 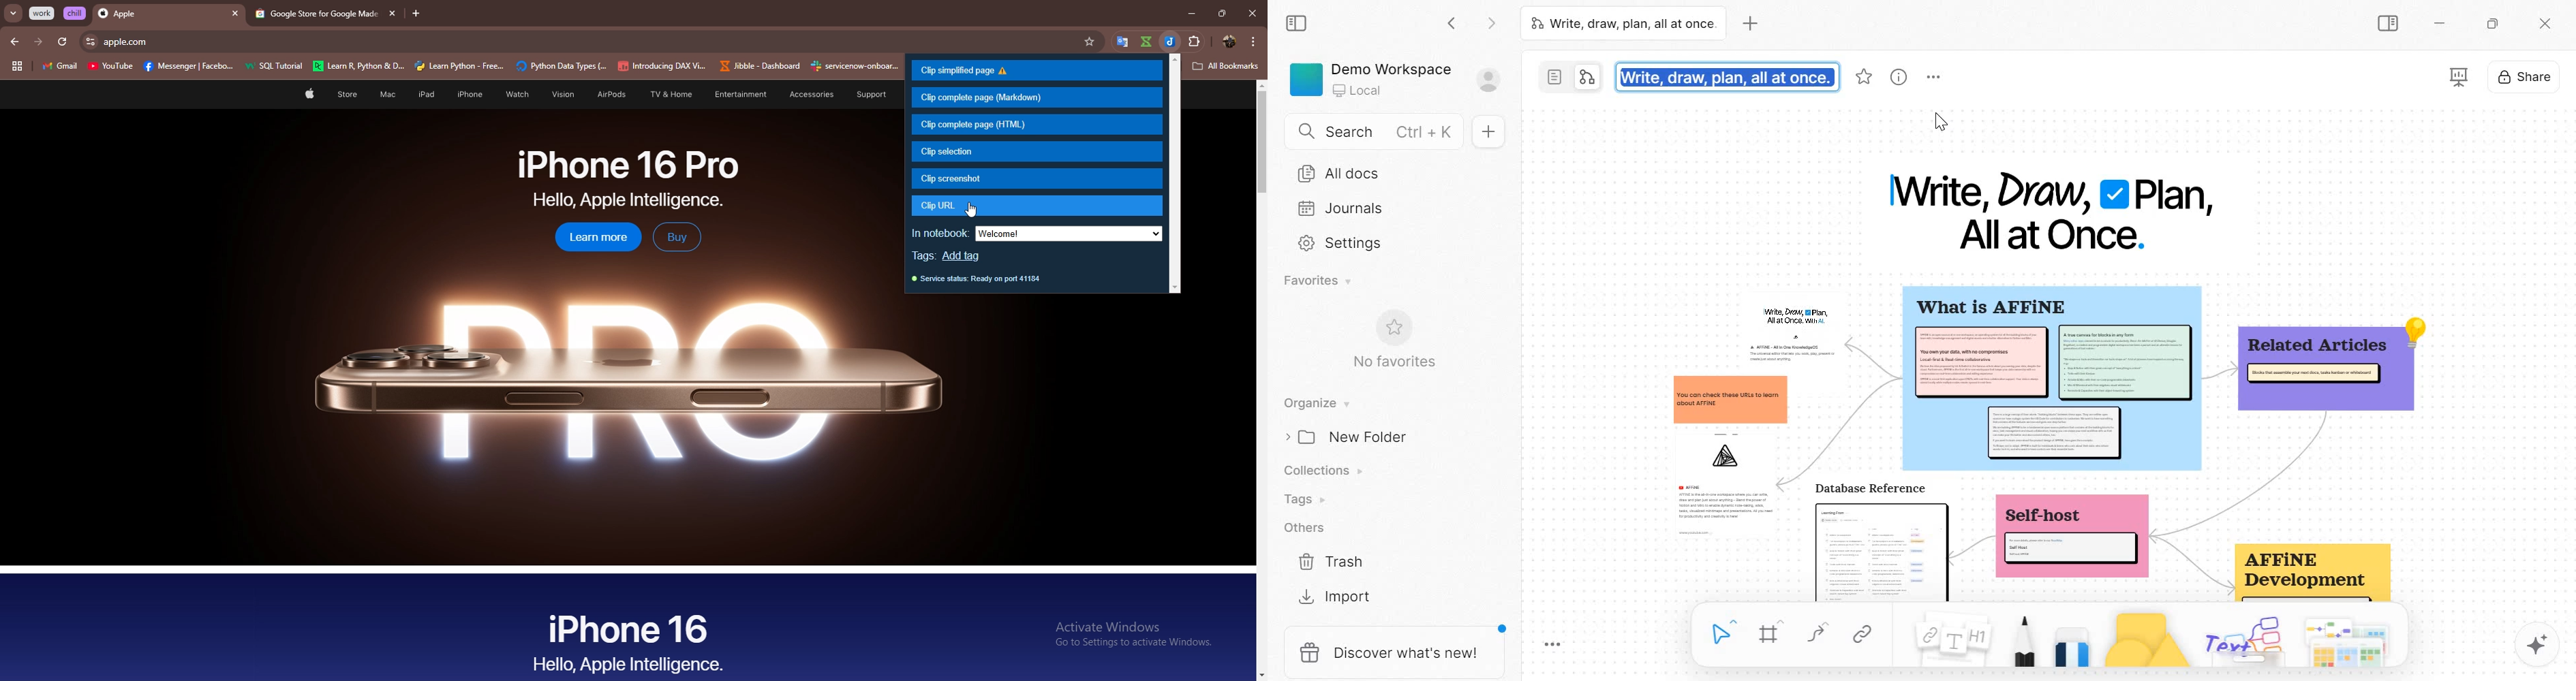 What do you see at coordinates (17, 67) in the screenshot?
I see `tab groups` at bounding box center [17, 67].